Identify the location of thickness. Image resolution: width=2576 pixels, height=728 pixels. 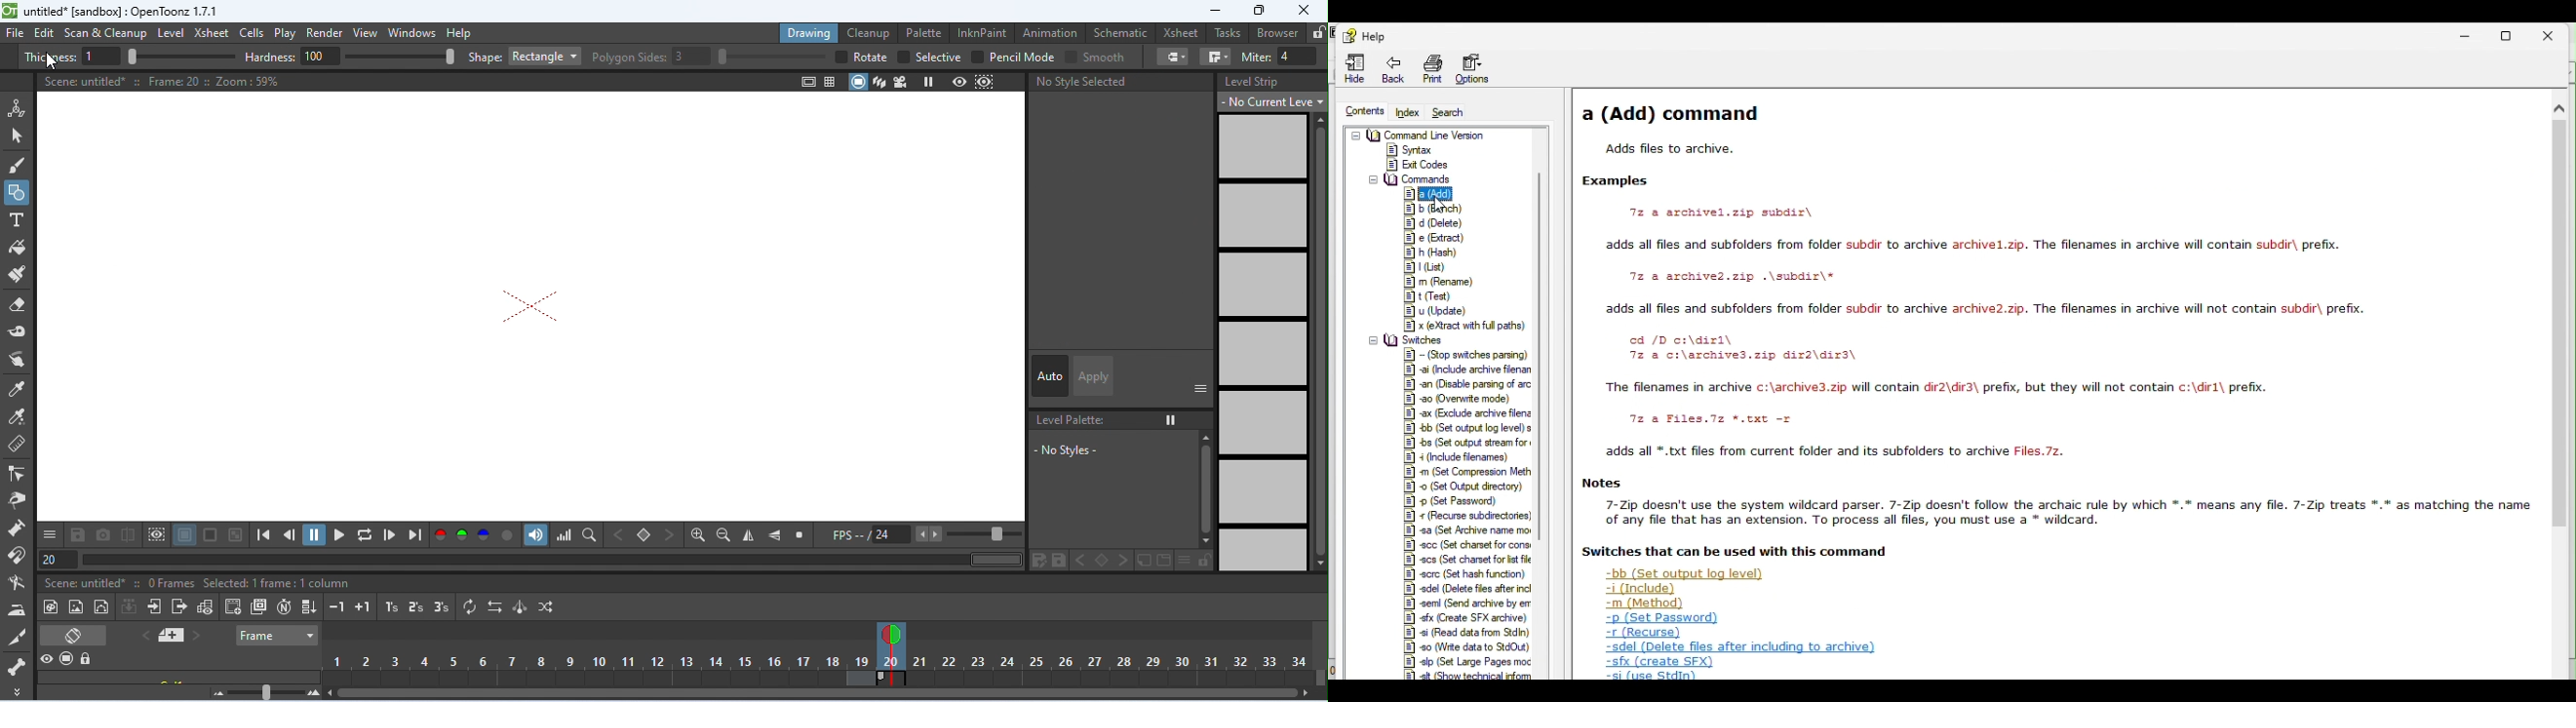
(130, 55).